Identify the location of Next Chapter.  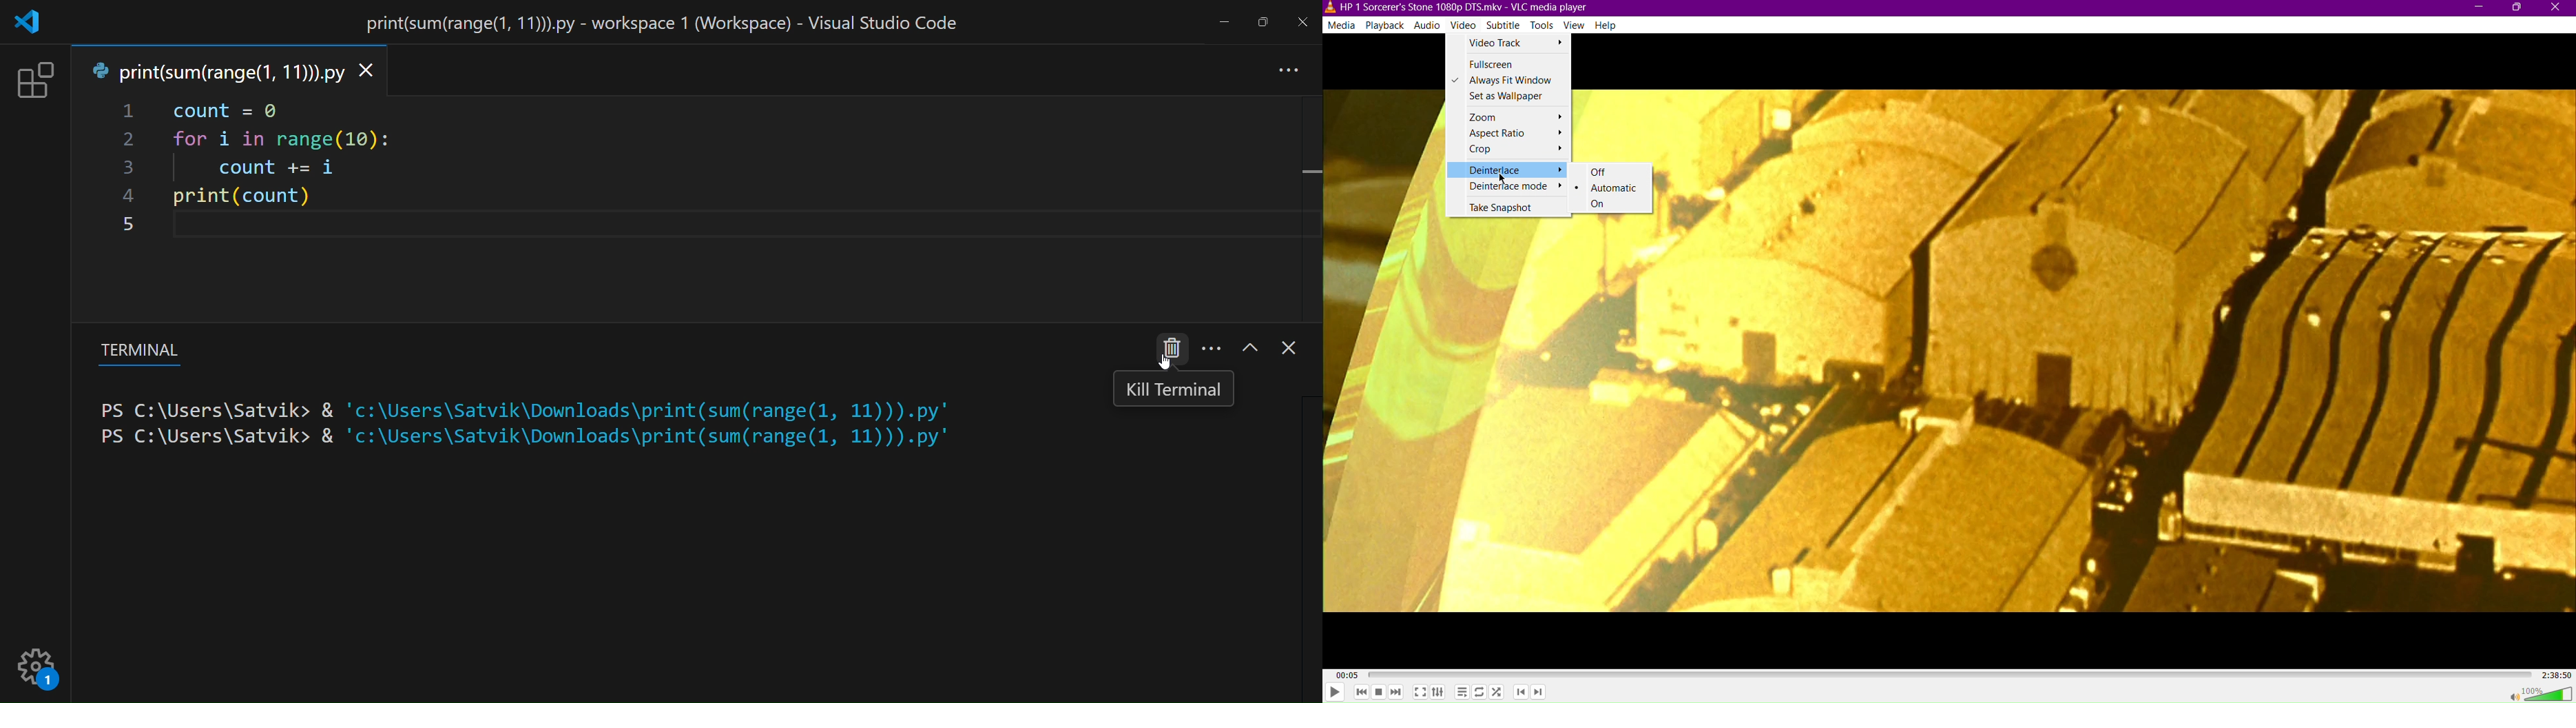
(1539, 693).